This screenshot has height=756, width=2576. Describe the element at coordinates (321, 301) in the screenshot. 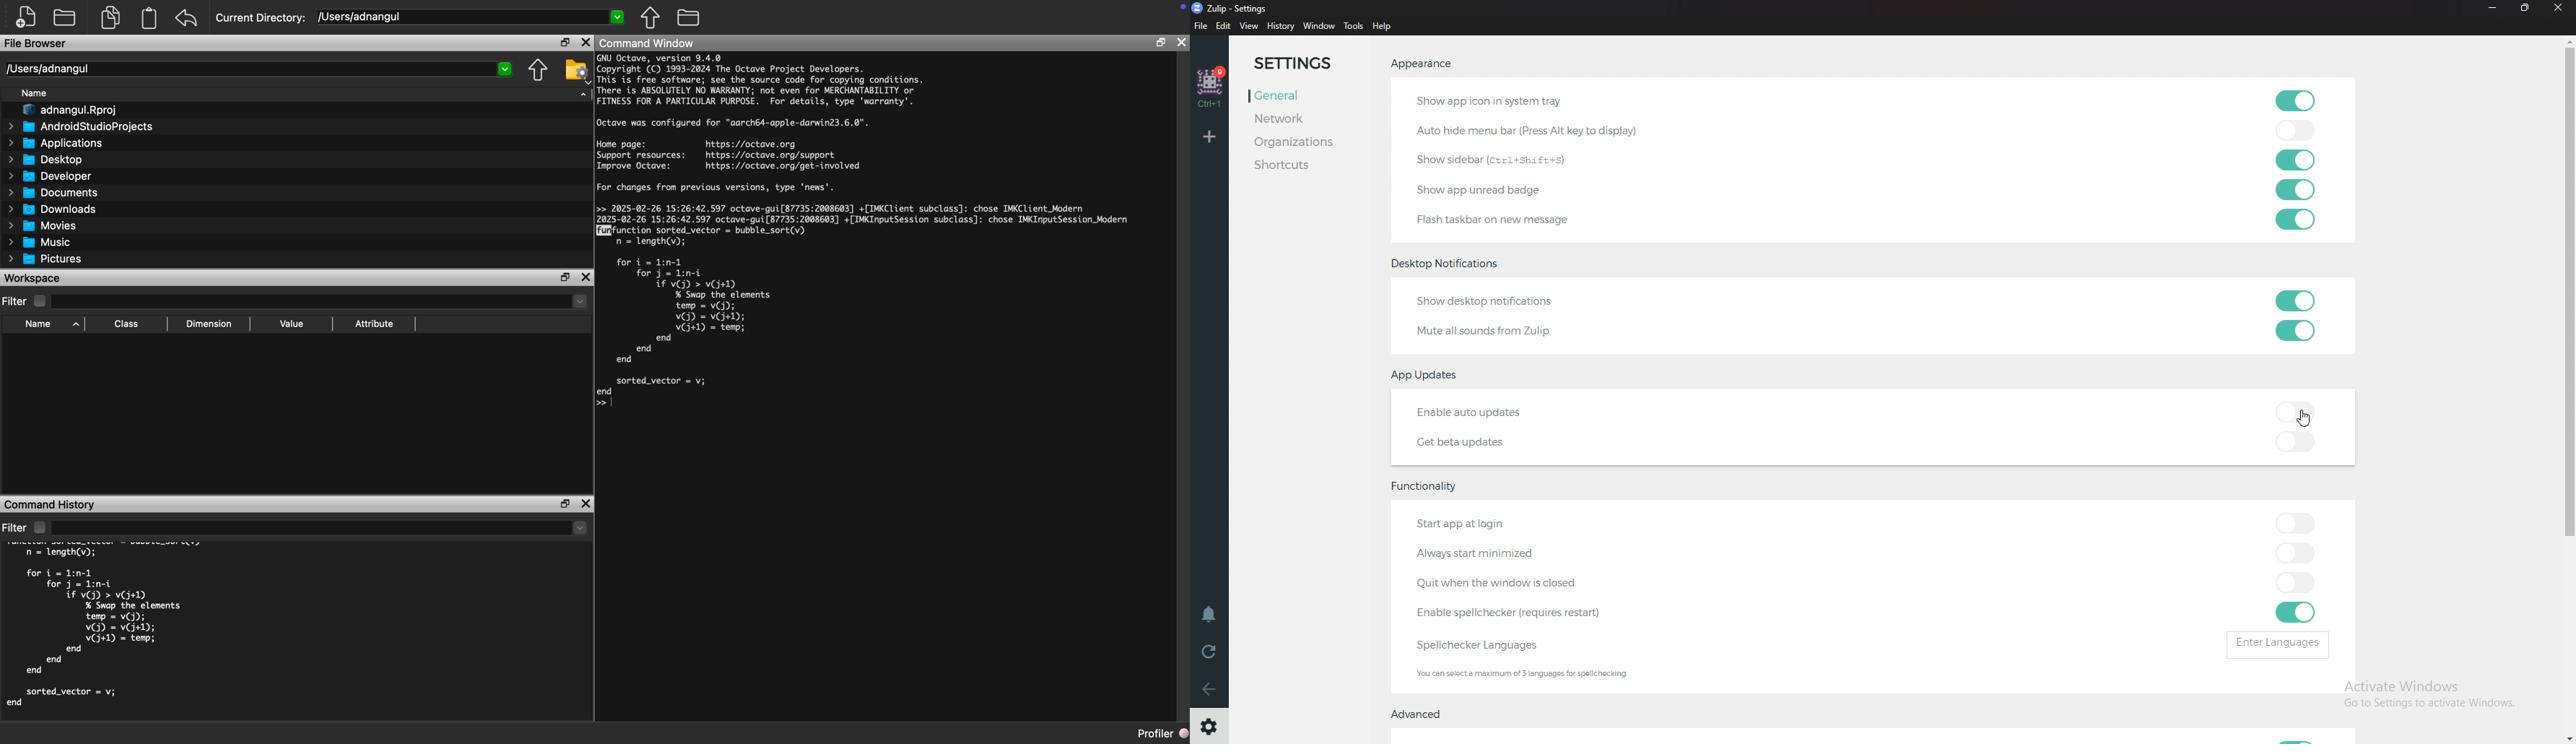

I see `Dropdown` at that location.